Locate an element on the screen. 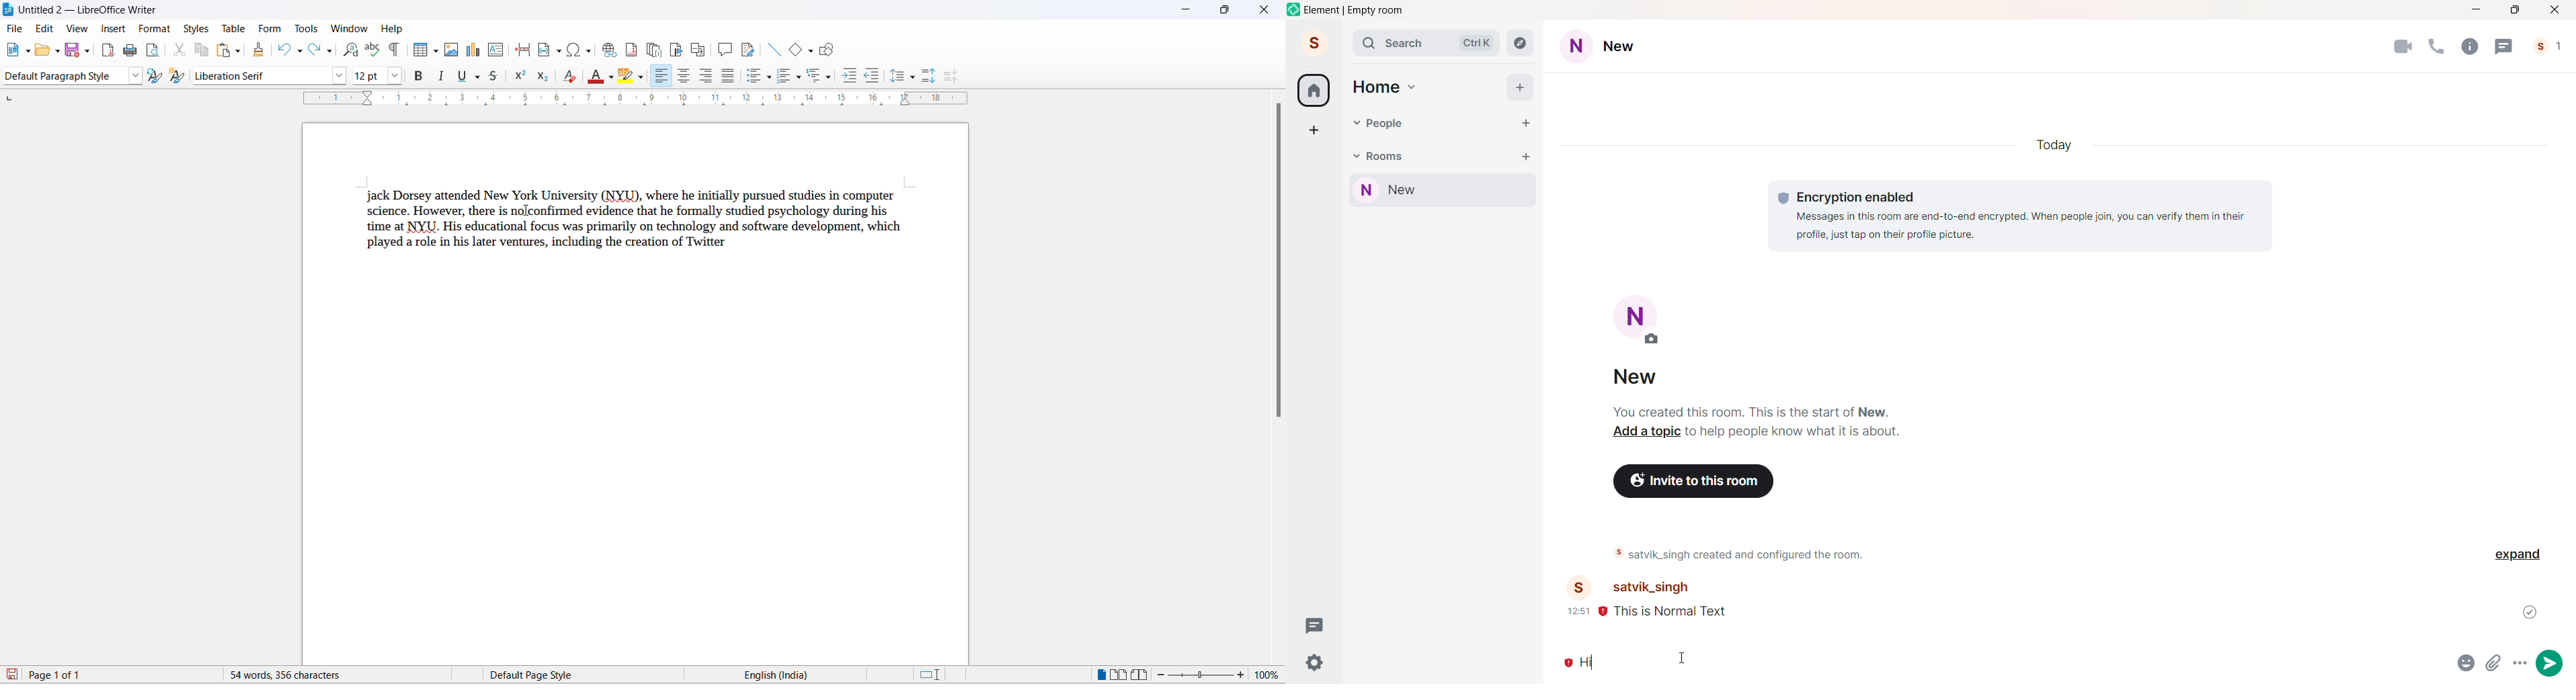 The width and height of the screenshot is (2576, 700). Page 1 of 1 is located at coordinates (49, 675).